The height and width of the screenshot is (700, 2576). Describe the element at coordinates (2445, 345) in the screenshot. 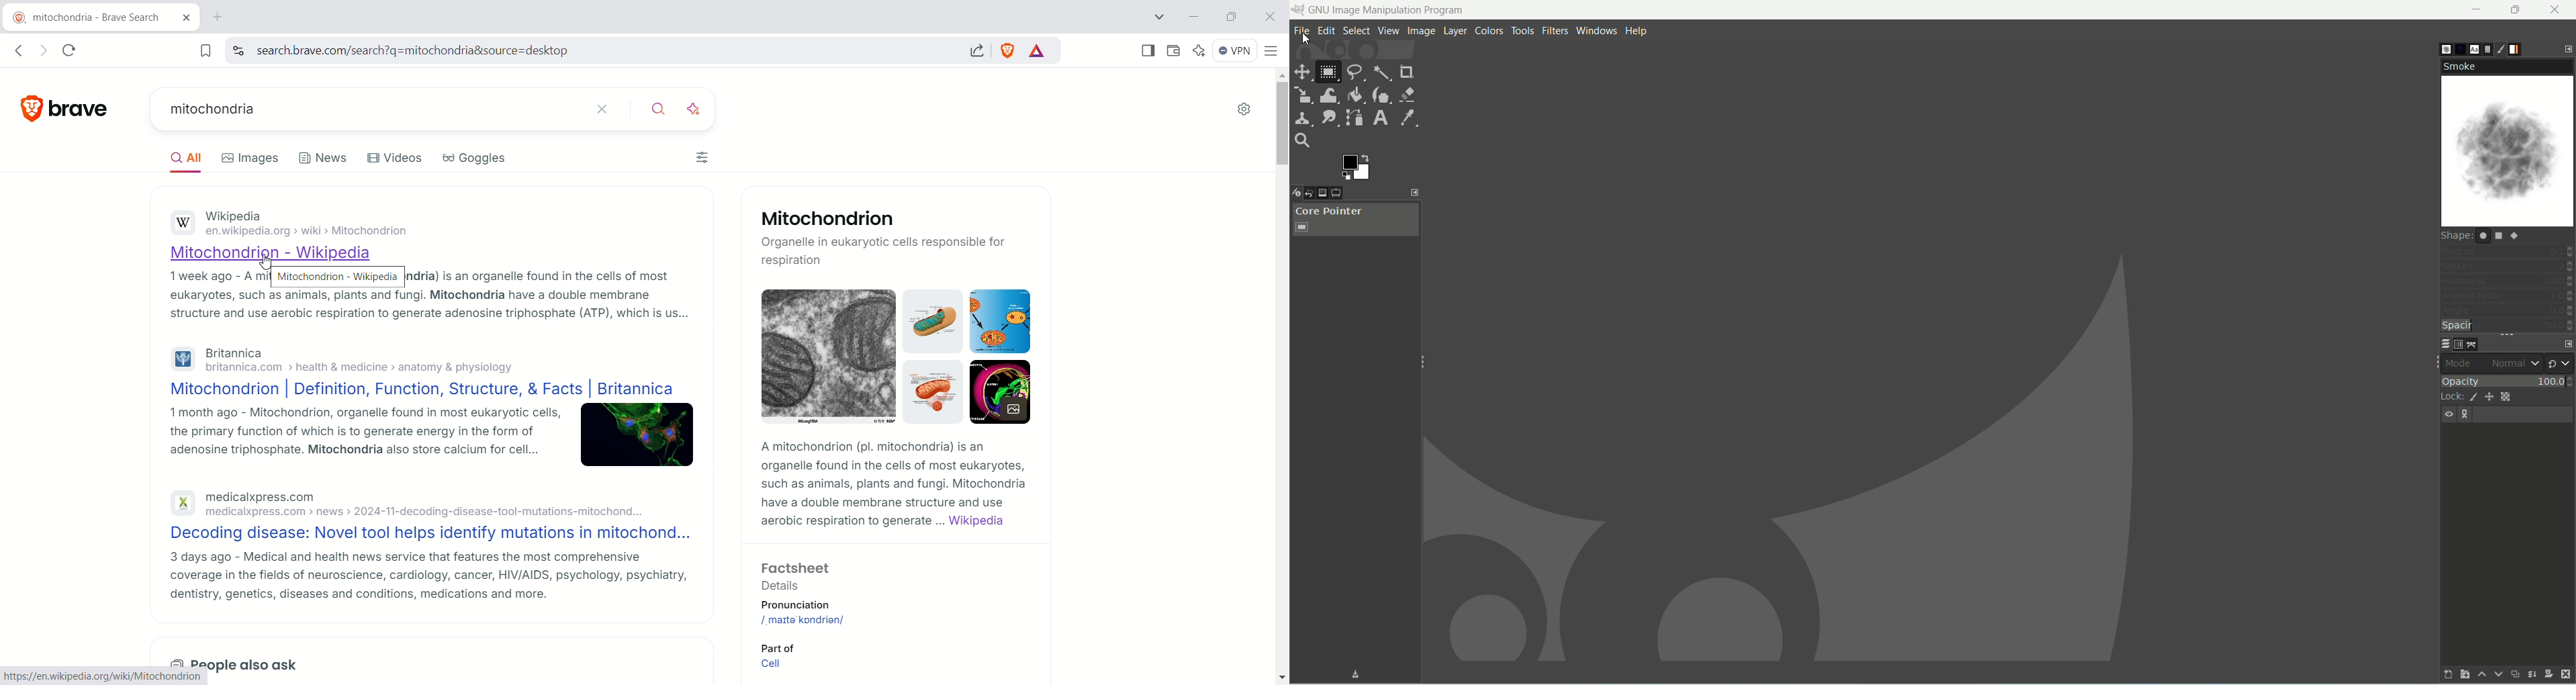

I see `layers` at that location.